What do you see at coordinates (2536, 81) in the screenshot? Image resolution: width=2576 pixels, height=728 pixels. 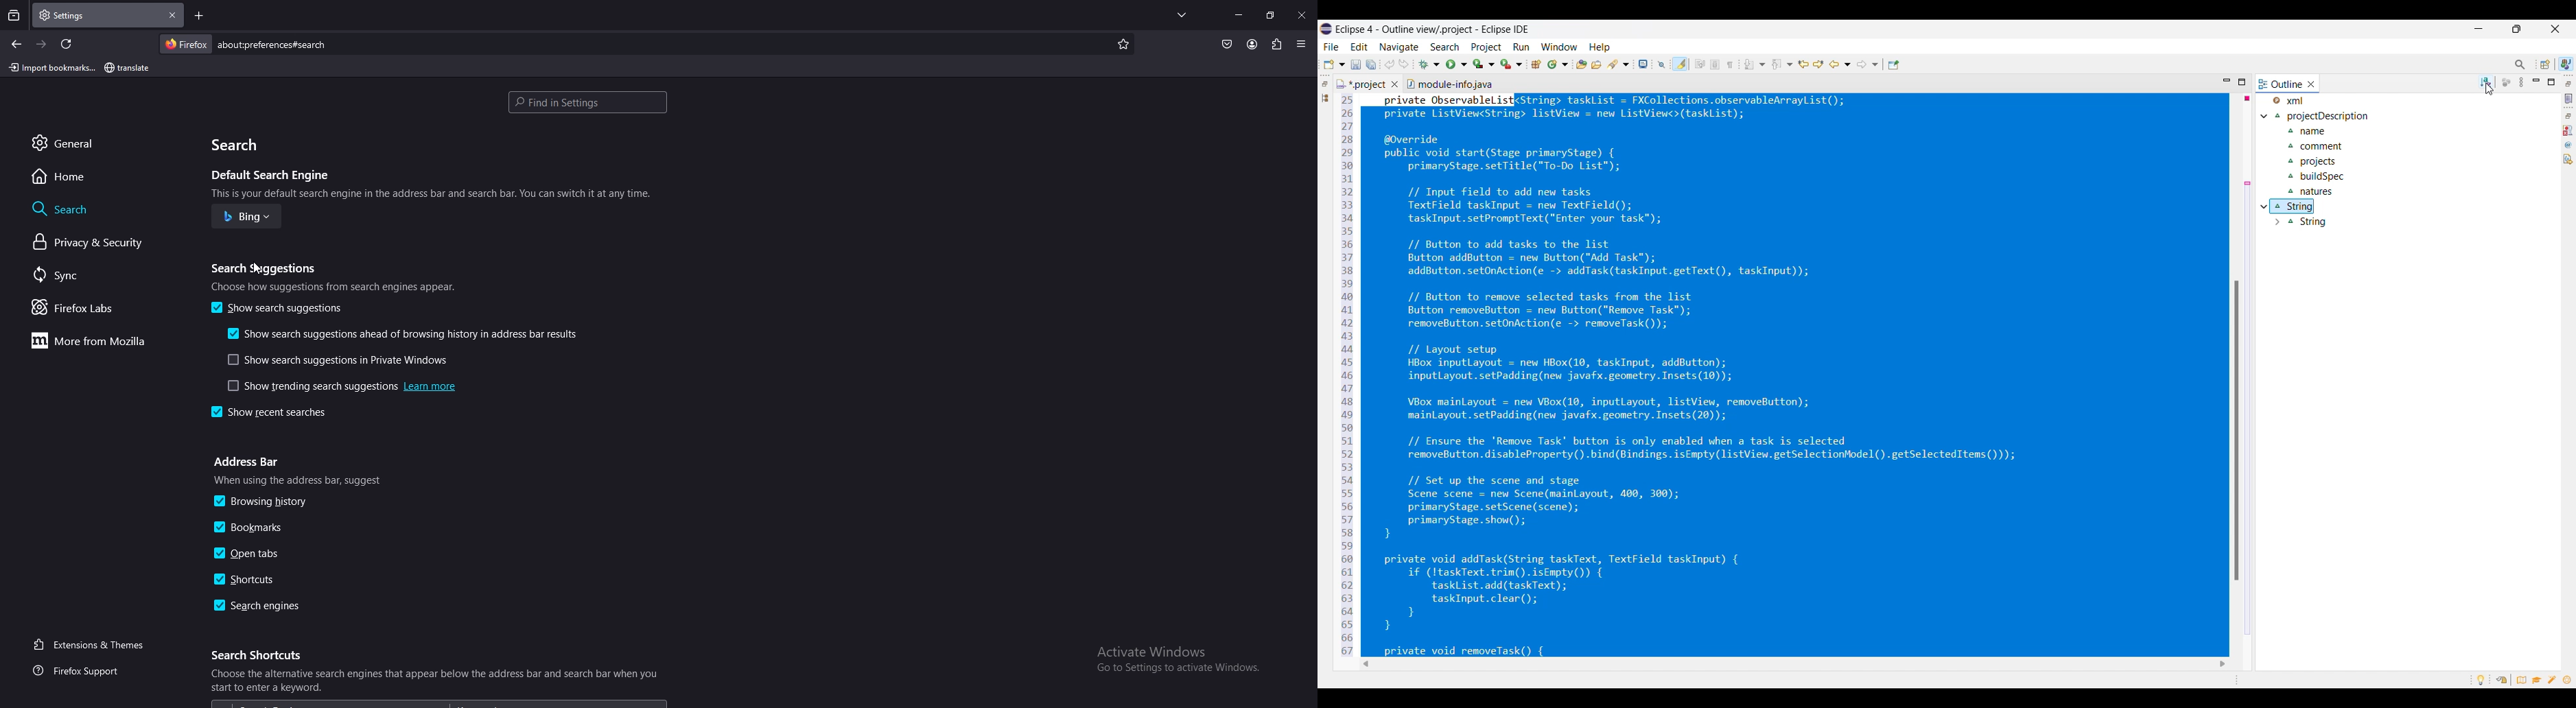 I see `Minimize` at bounding box center [2536, 81].